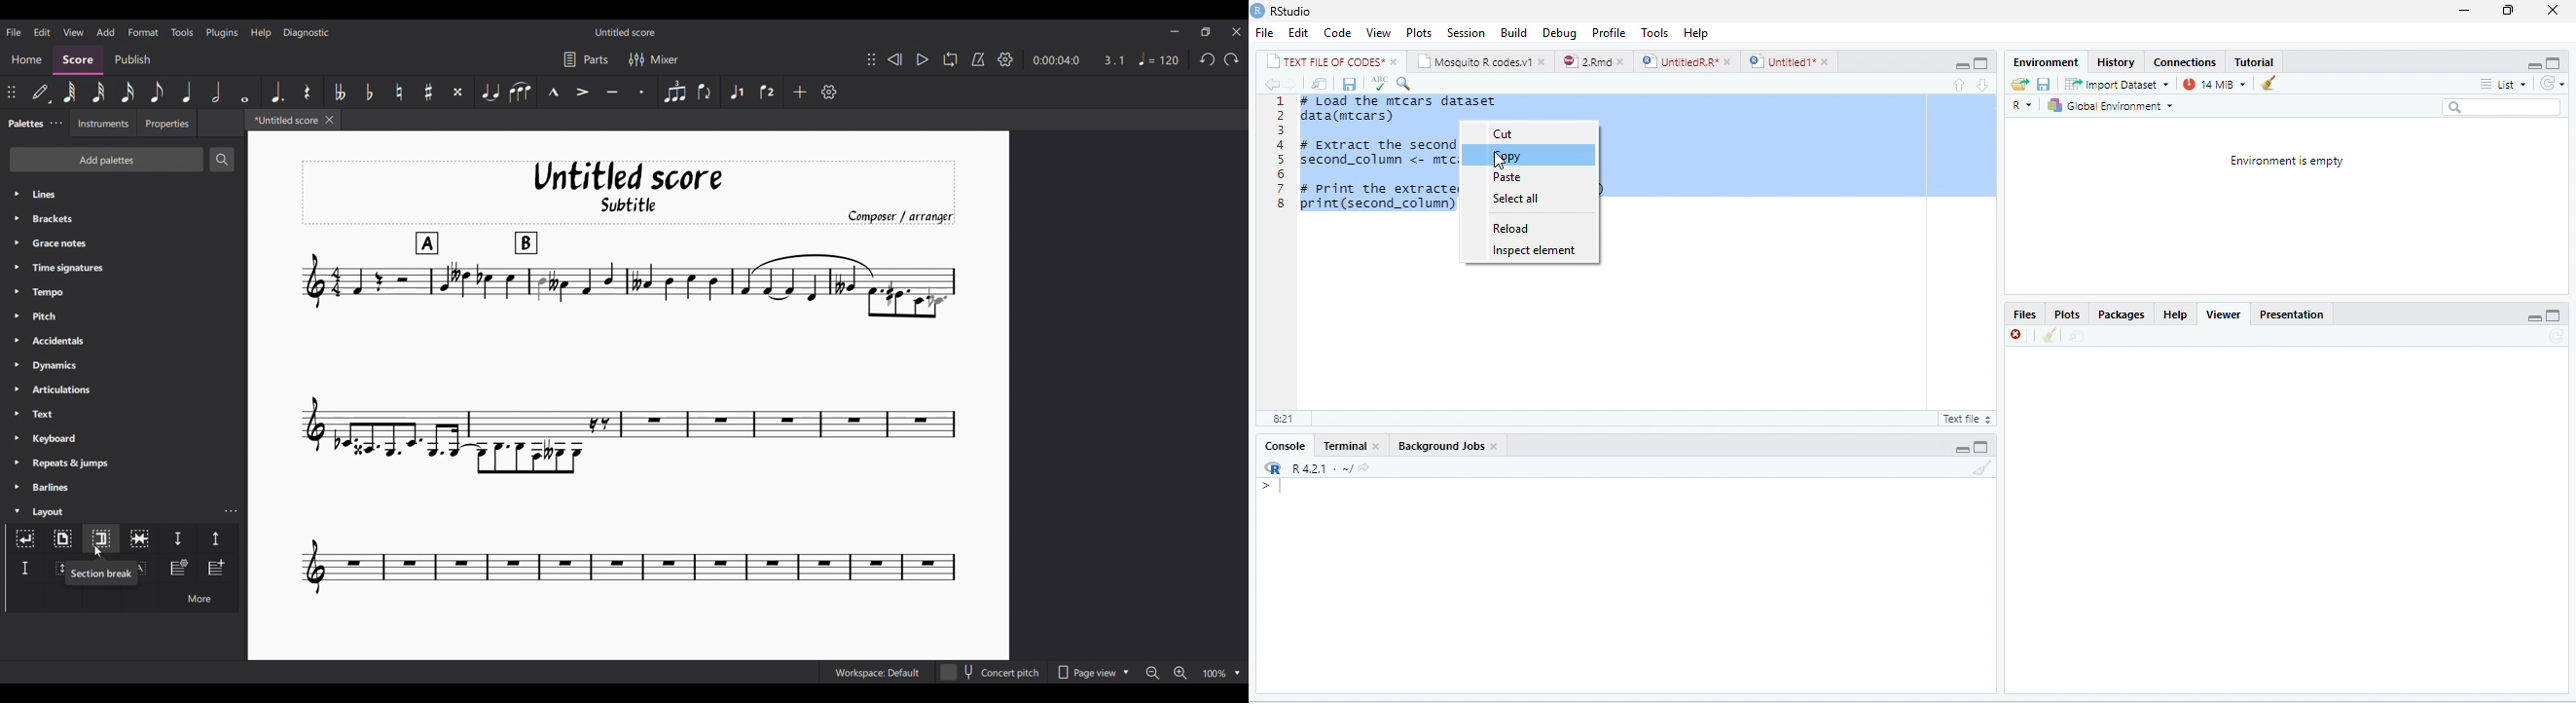 Image resolution: width=2576 pixels, height=728 pixels. I want to click on minimize, so click(2533, 315).